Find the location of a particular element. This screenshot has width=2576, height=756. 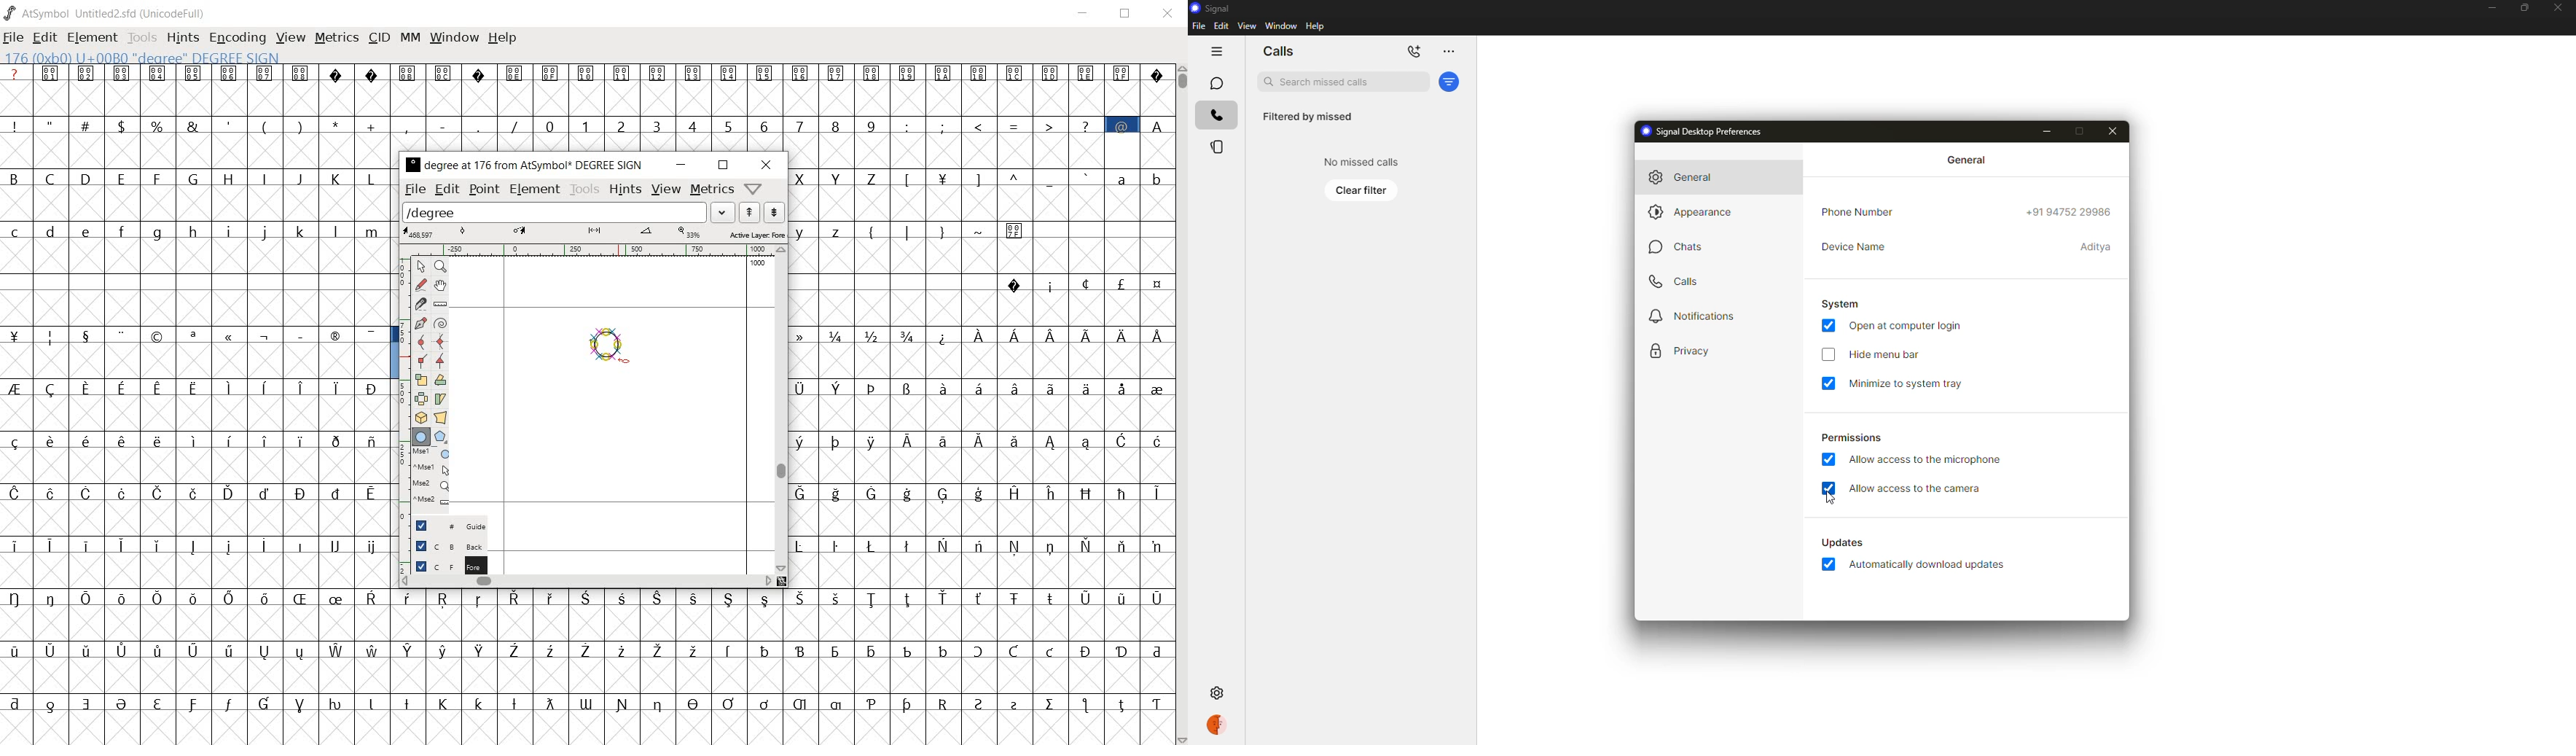

point is located at coordinates (482, 190).